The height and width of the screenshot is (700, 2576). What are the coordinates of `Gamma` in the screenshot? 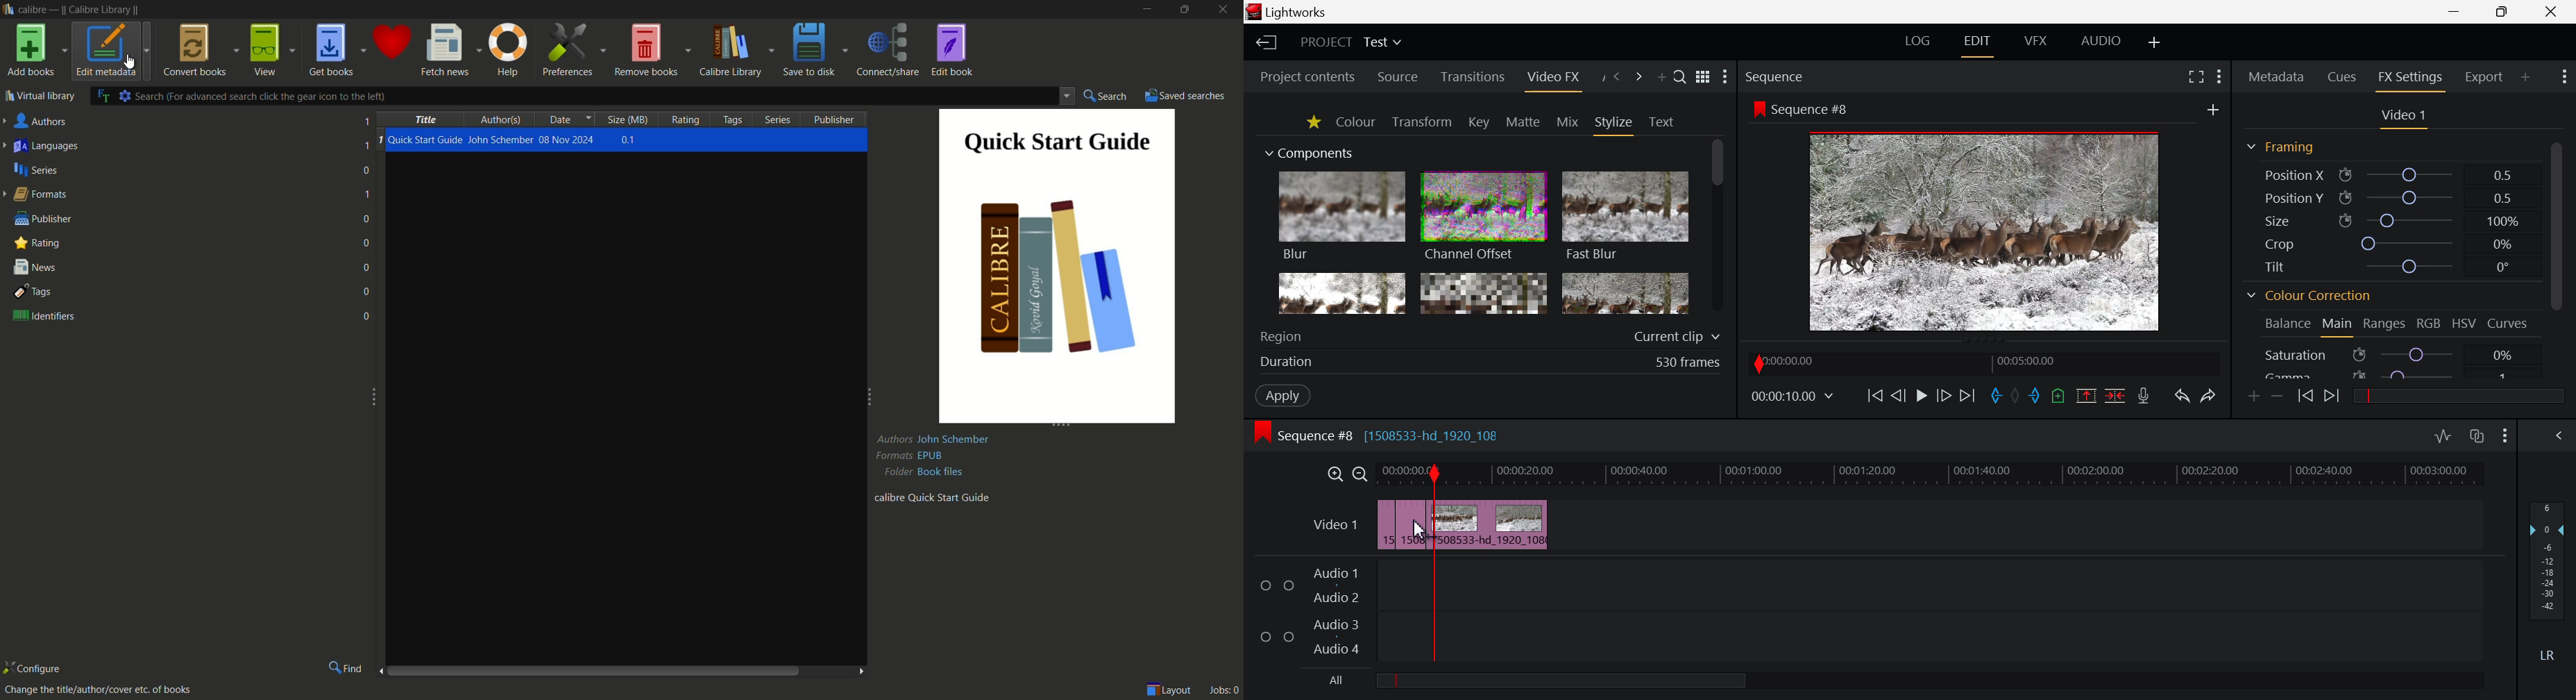 It's located at (2398, 373).